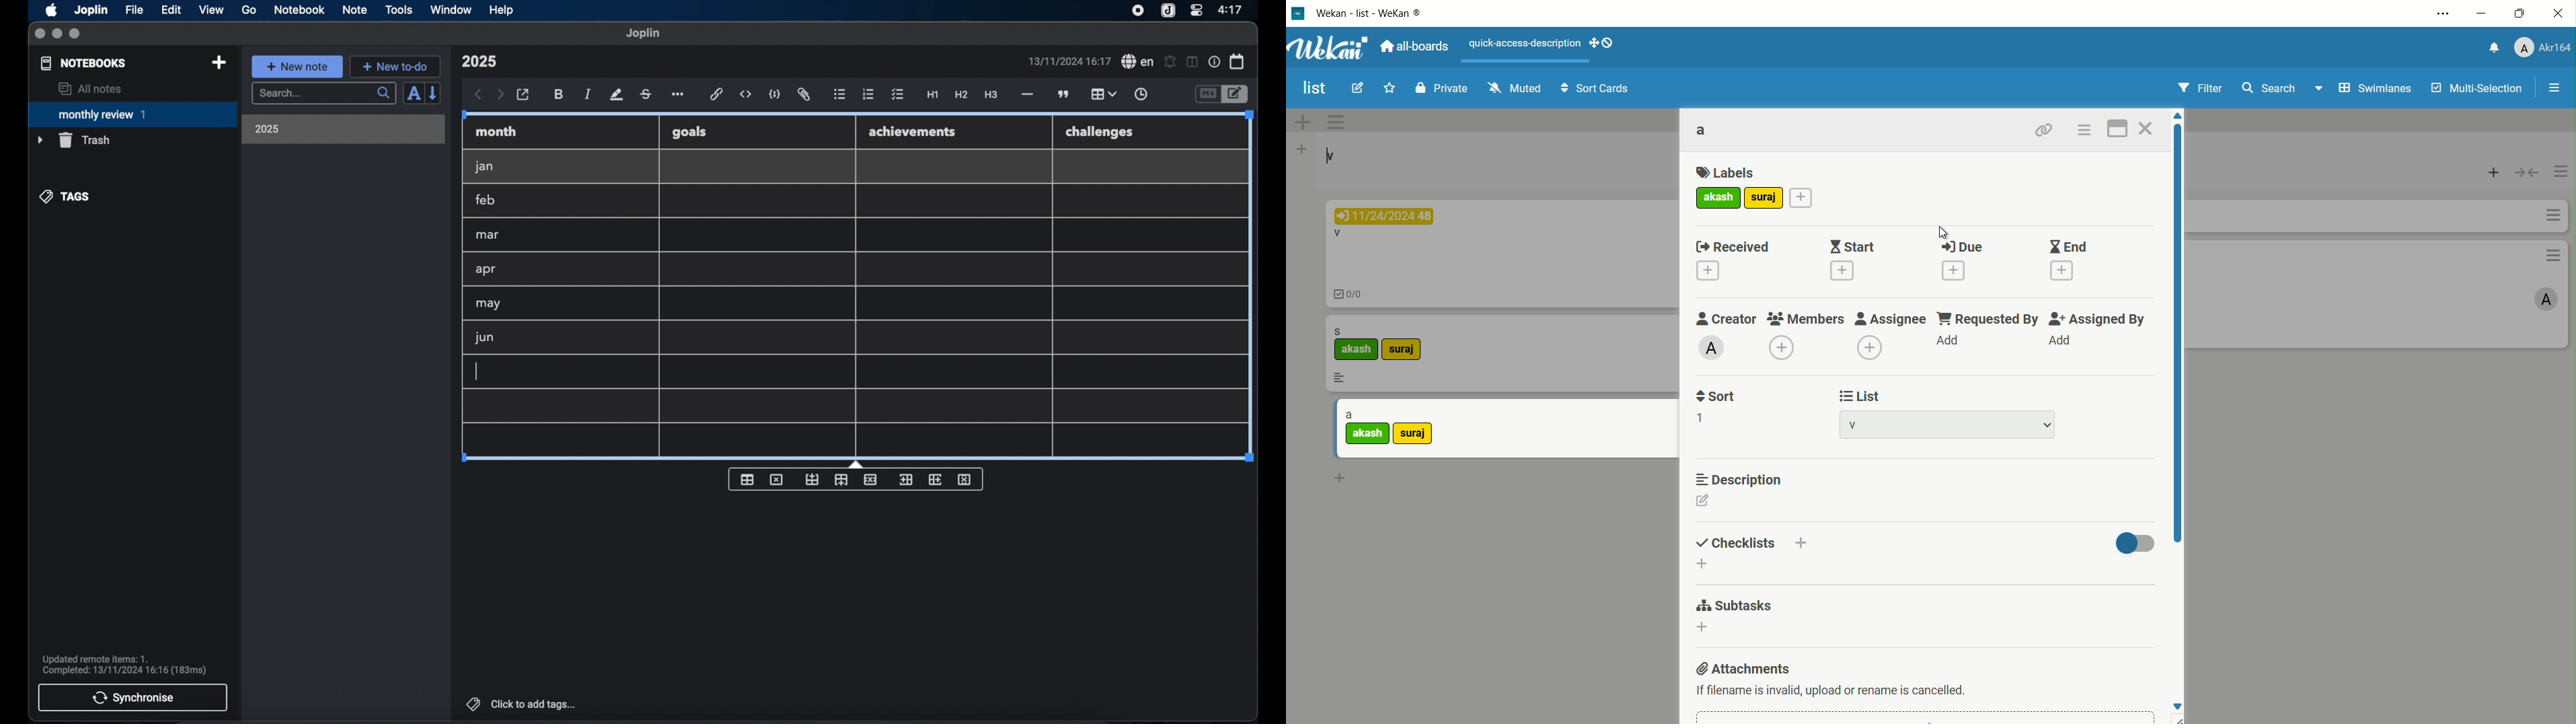  What do you see at coordinates (2522, 16) in the screenshot?
I see `maximize` at bounding box center [2522, 16].